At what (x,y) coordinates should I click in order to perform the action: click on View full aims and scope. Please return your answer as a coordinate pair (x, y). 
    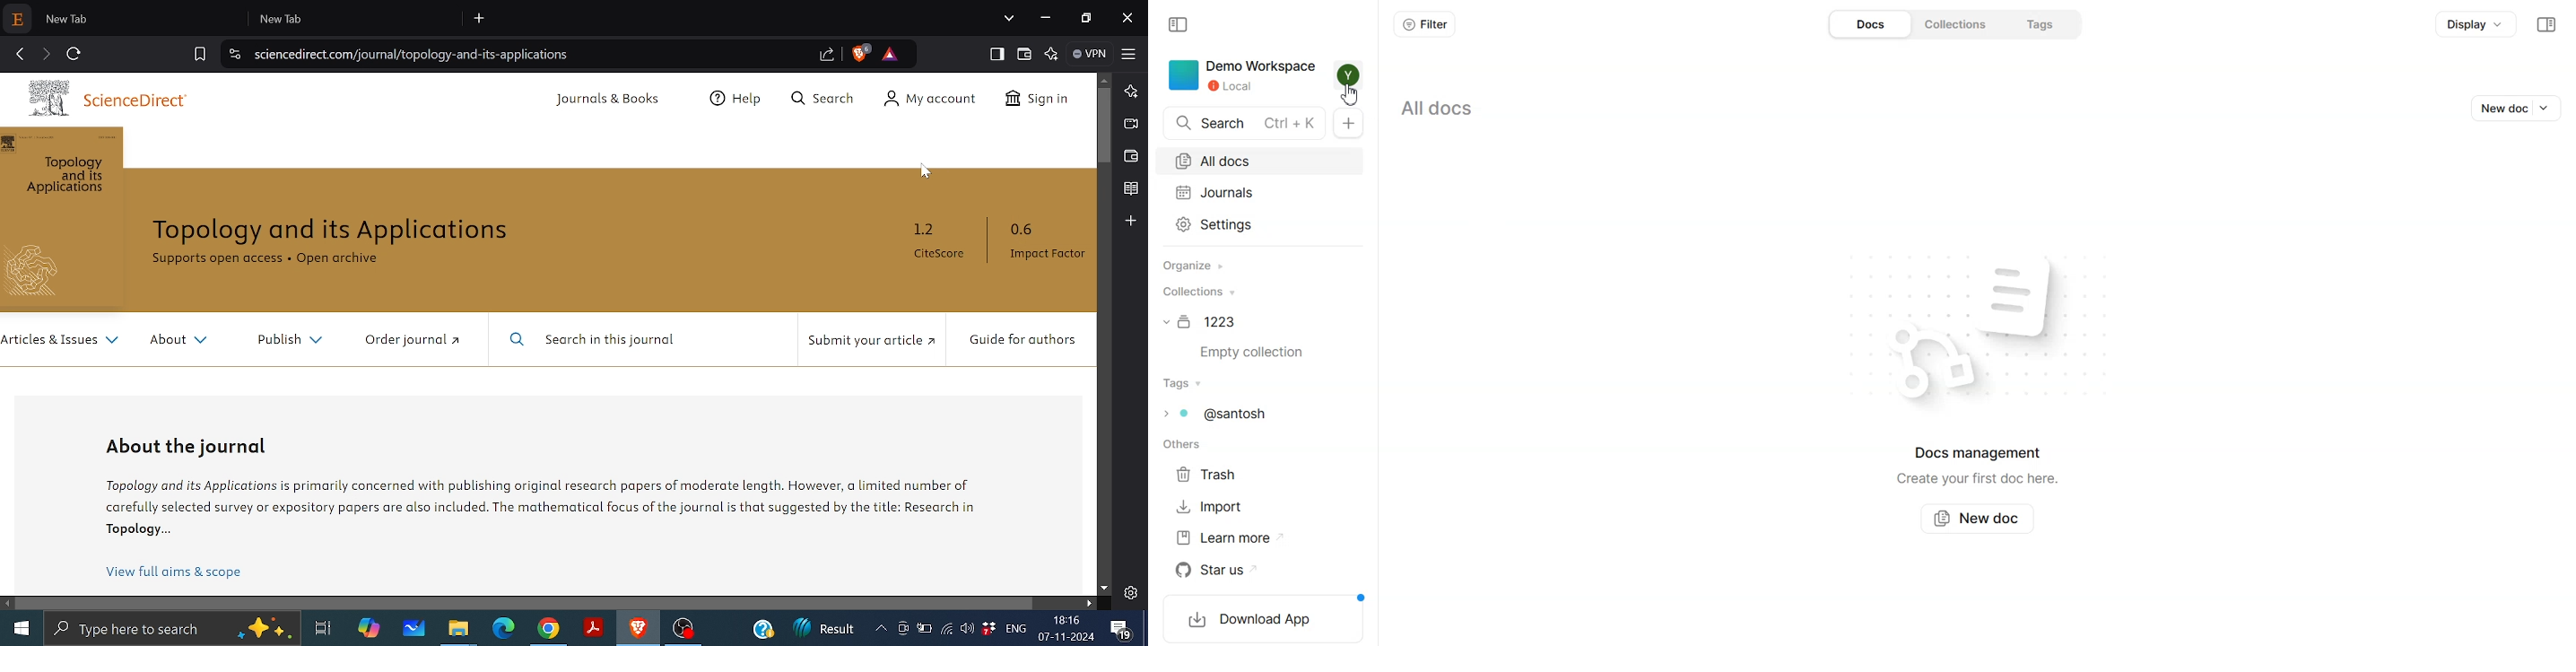
    Looking at the image, I should click on (173, 574).